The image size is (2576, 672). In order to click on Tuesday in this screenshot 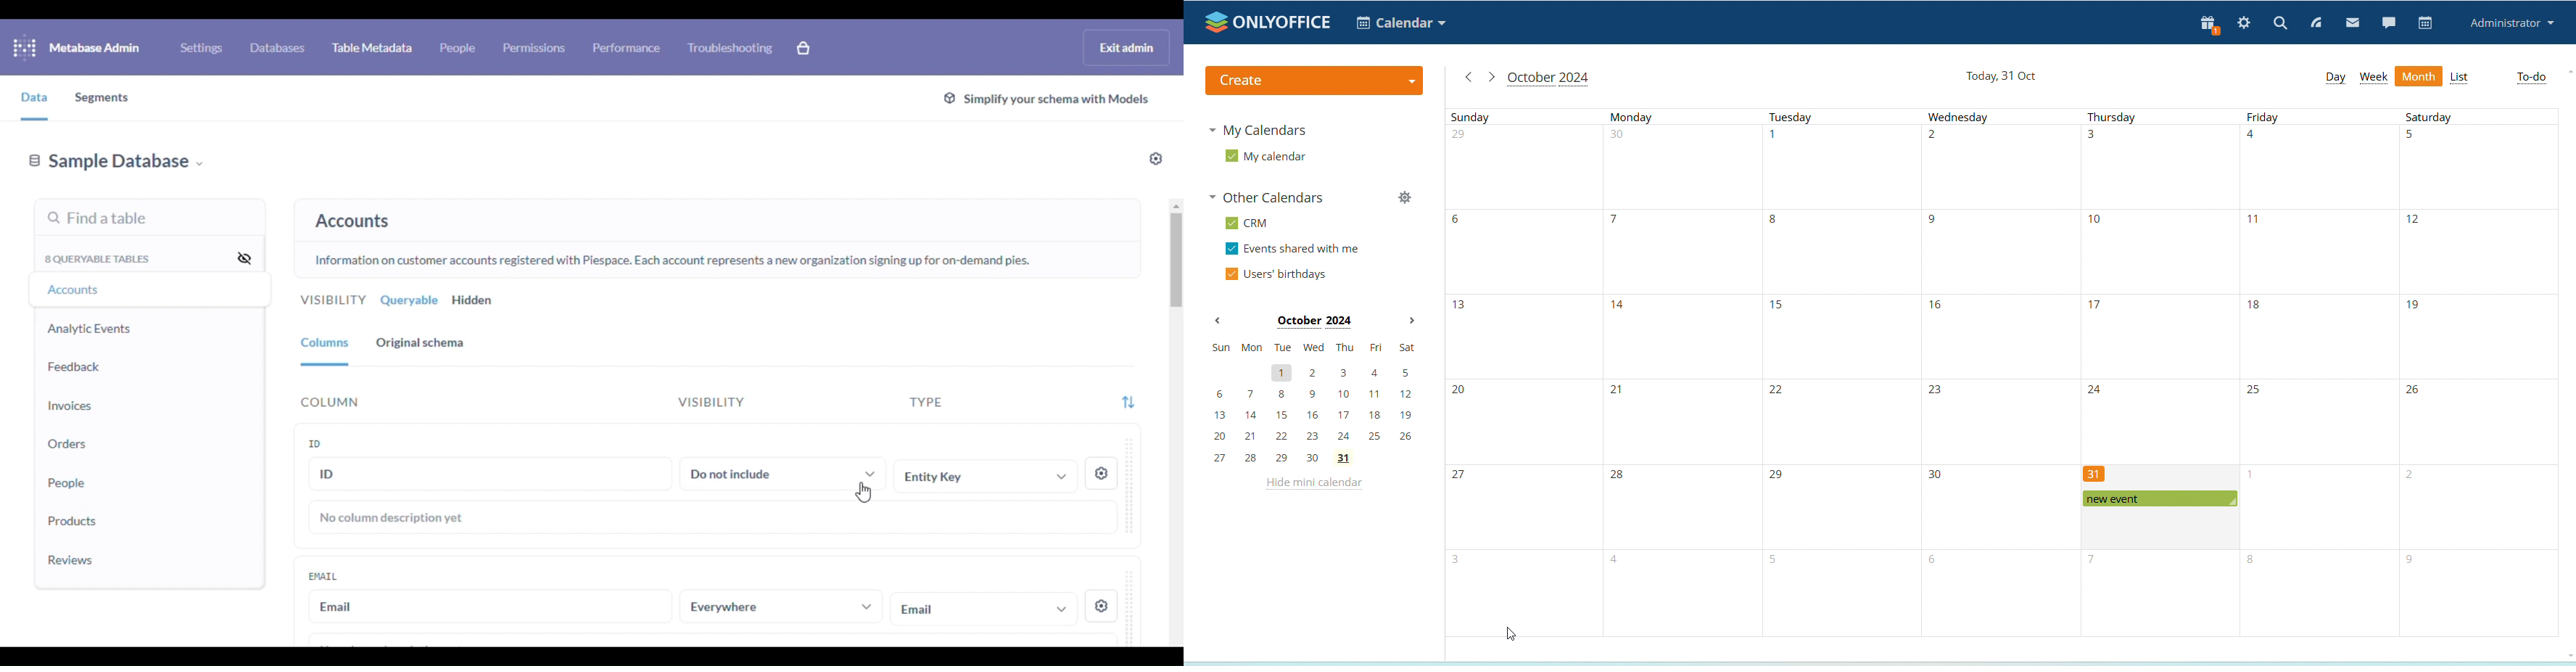, I will do `click(1838, 374)`.